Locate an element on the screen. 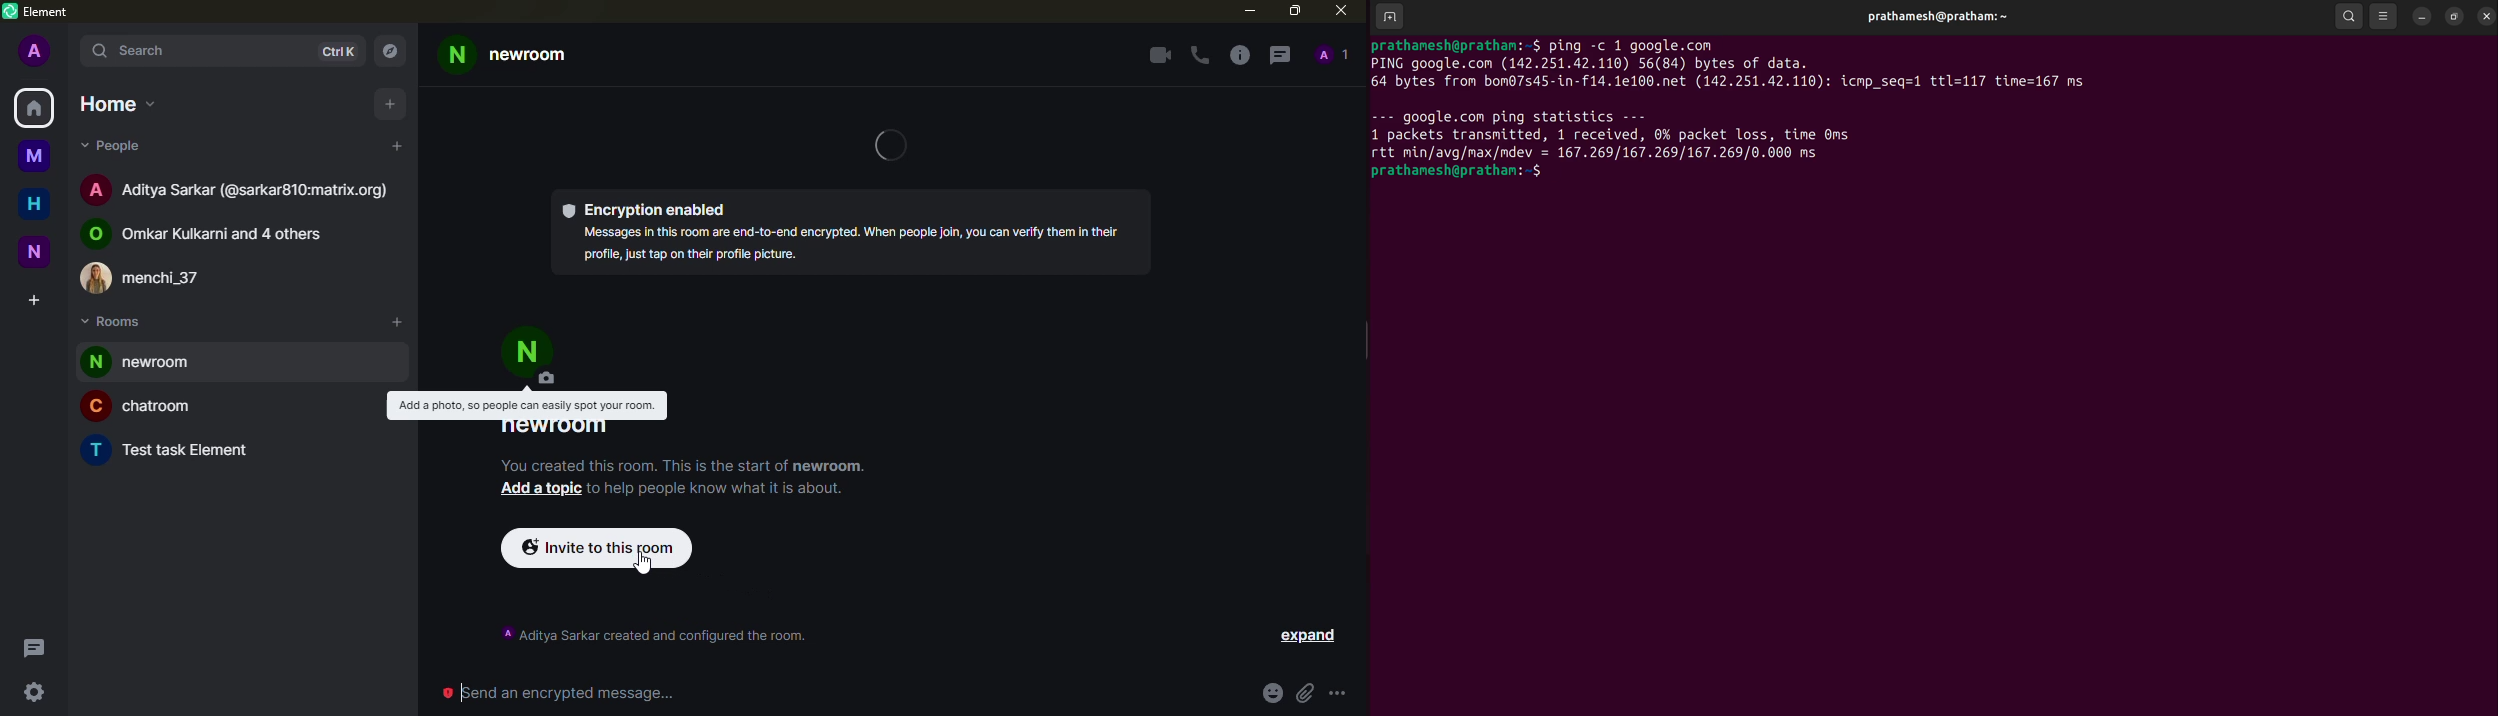  navigator is located at coordinates (394, 46).